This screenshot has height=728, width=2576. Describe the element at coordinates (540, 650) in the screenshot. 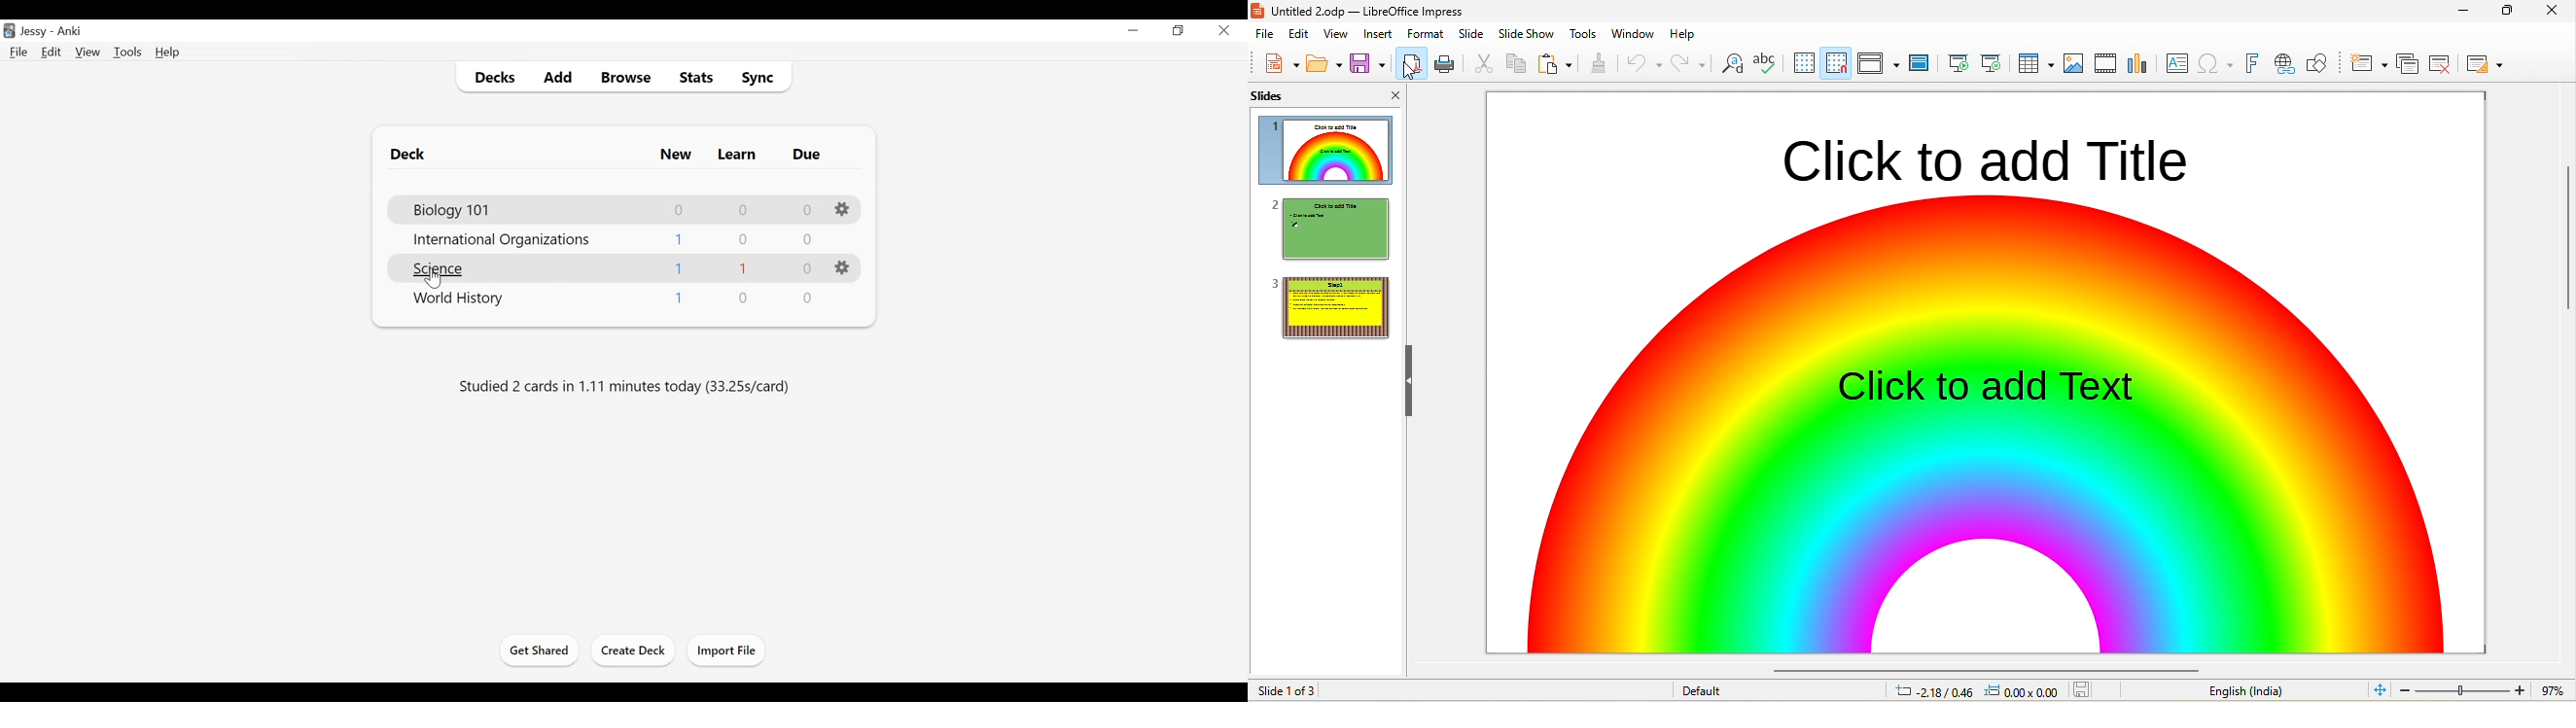

I see `Get Shared` at that location.